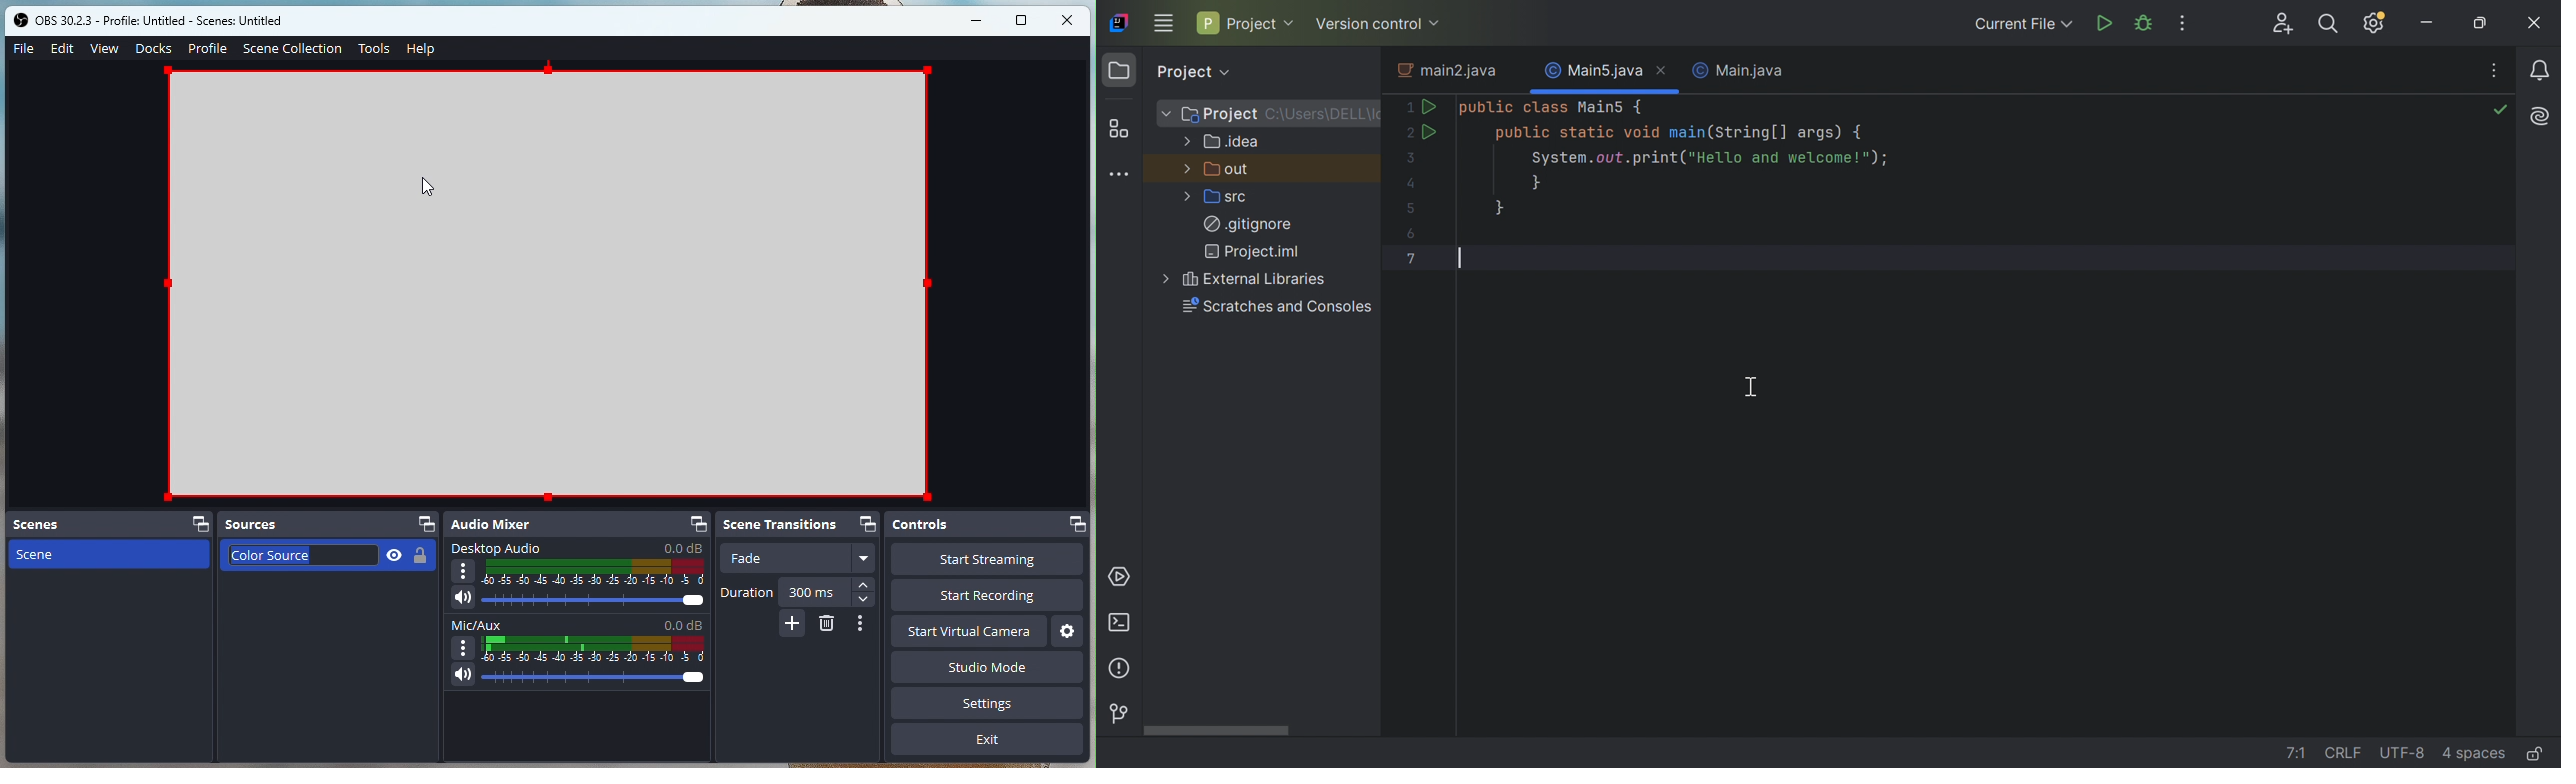  Describe the element at coordinates (969, 630) in the screenshot. I see `Start virtual camera` at that location.